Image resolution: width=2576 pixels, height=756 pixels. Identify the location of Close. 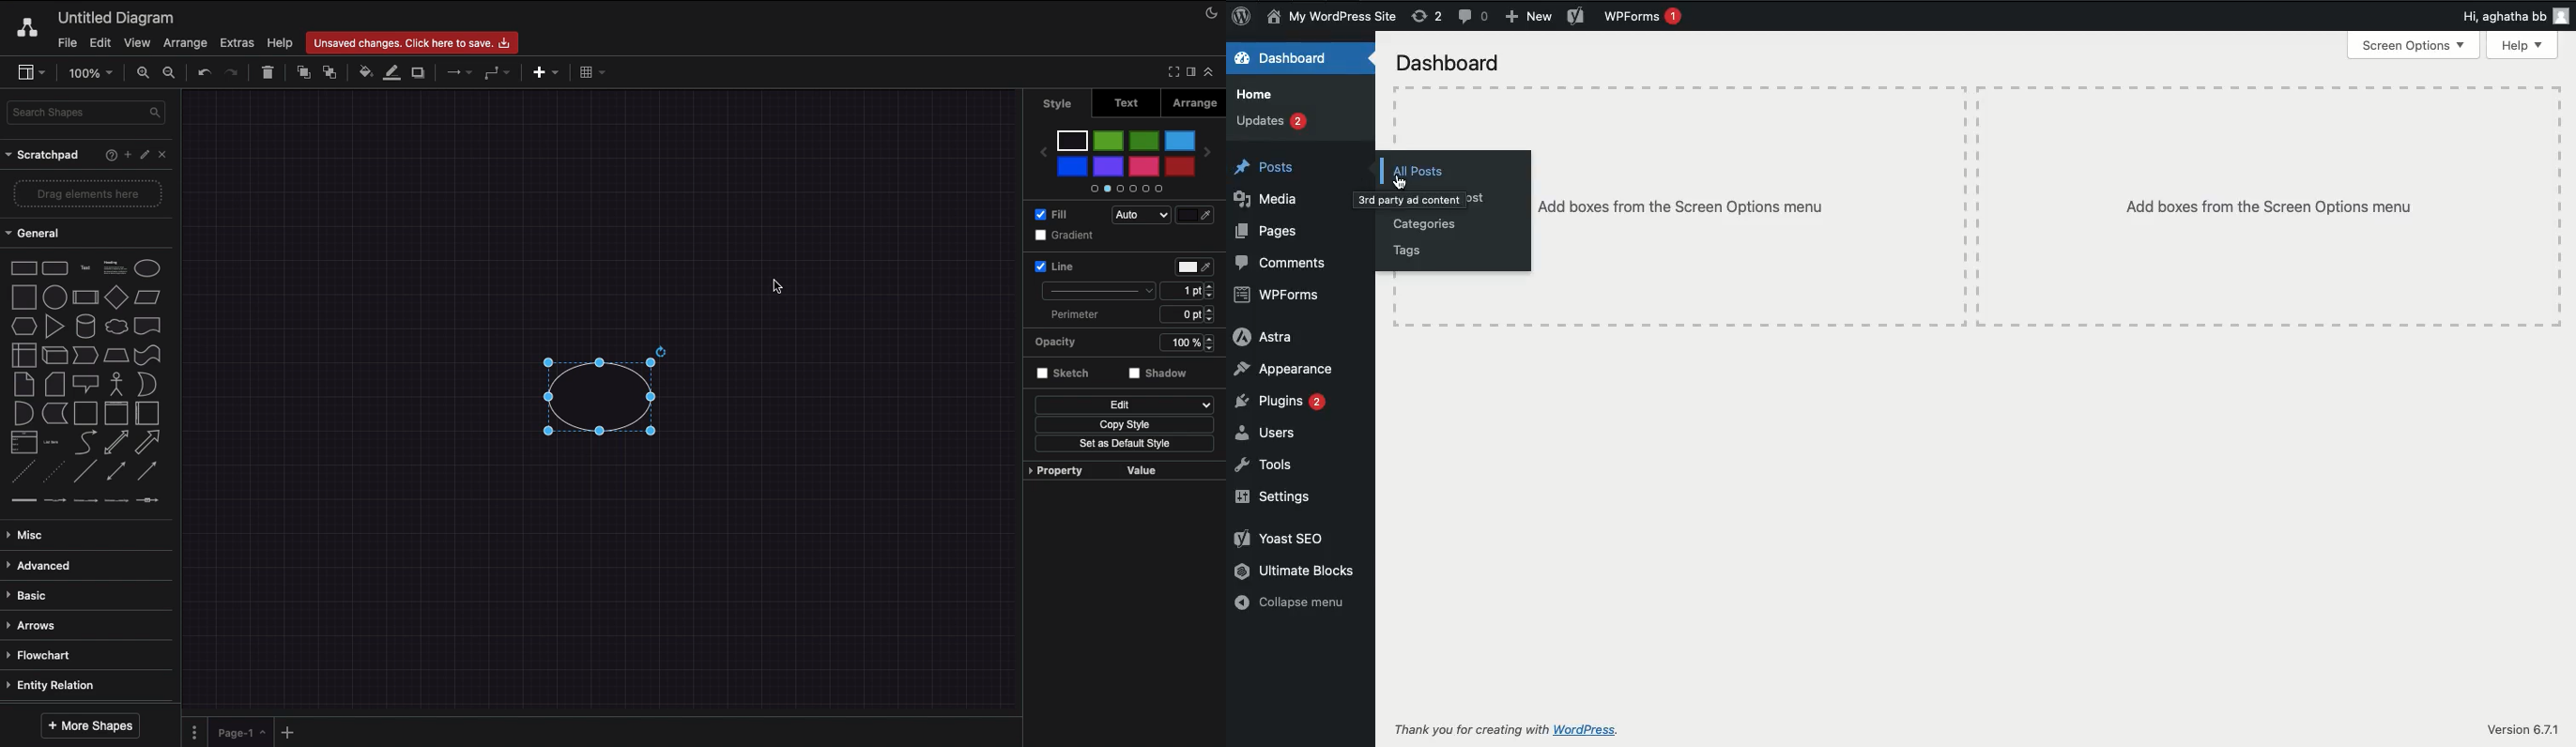
(167, 153).